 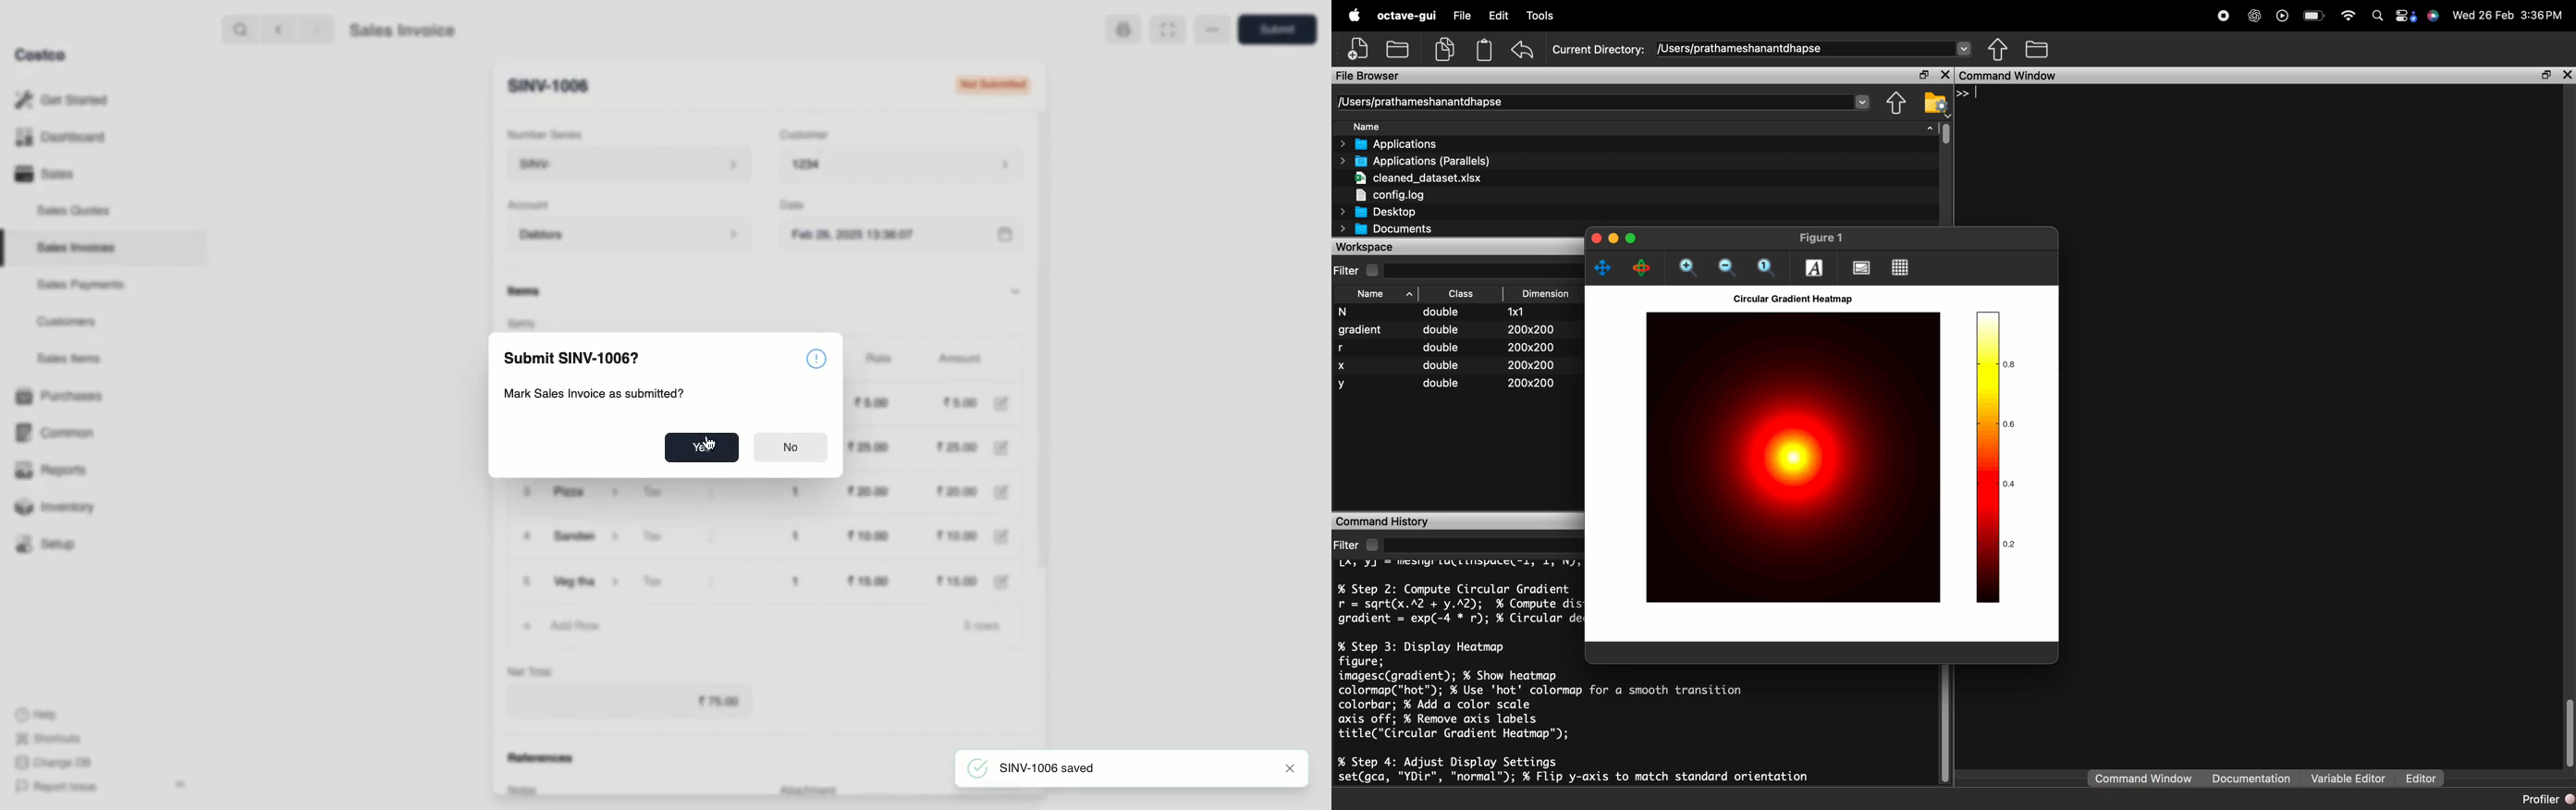 What do you see at coordinates (276, 30) in the screenshot?
I see `Back` at bounding box center [276, 30].